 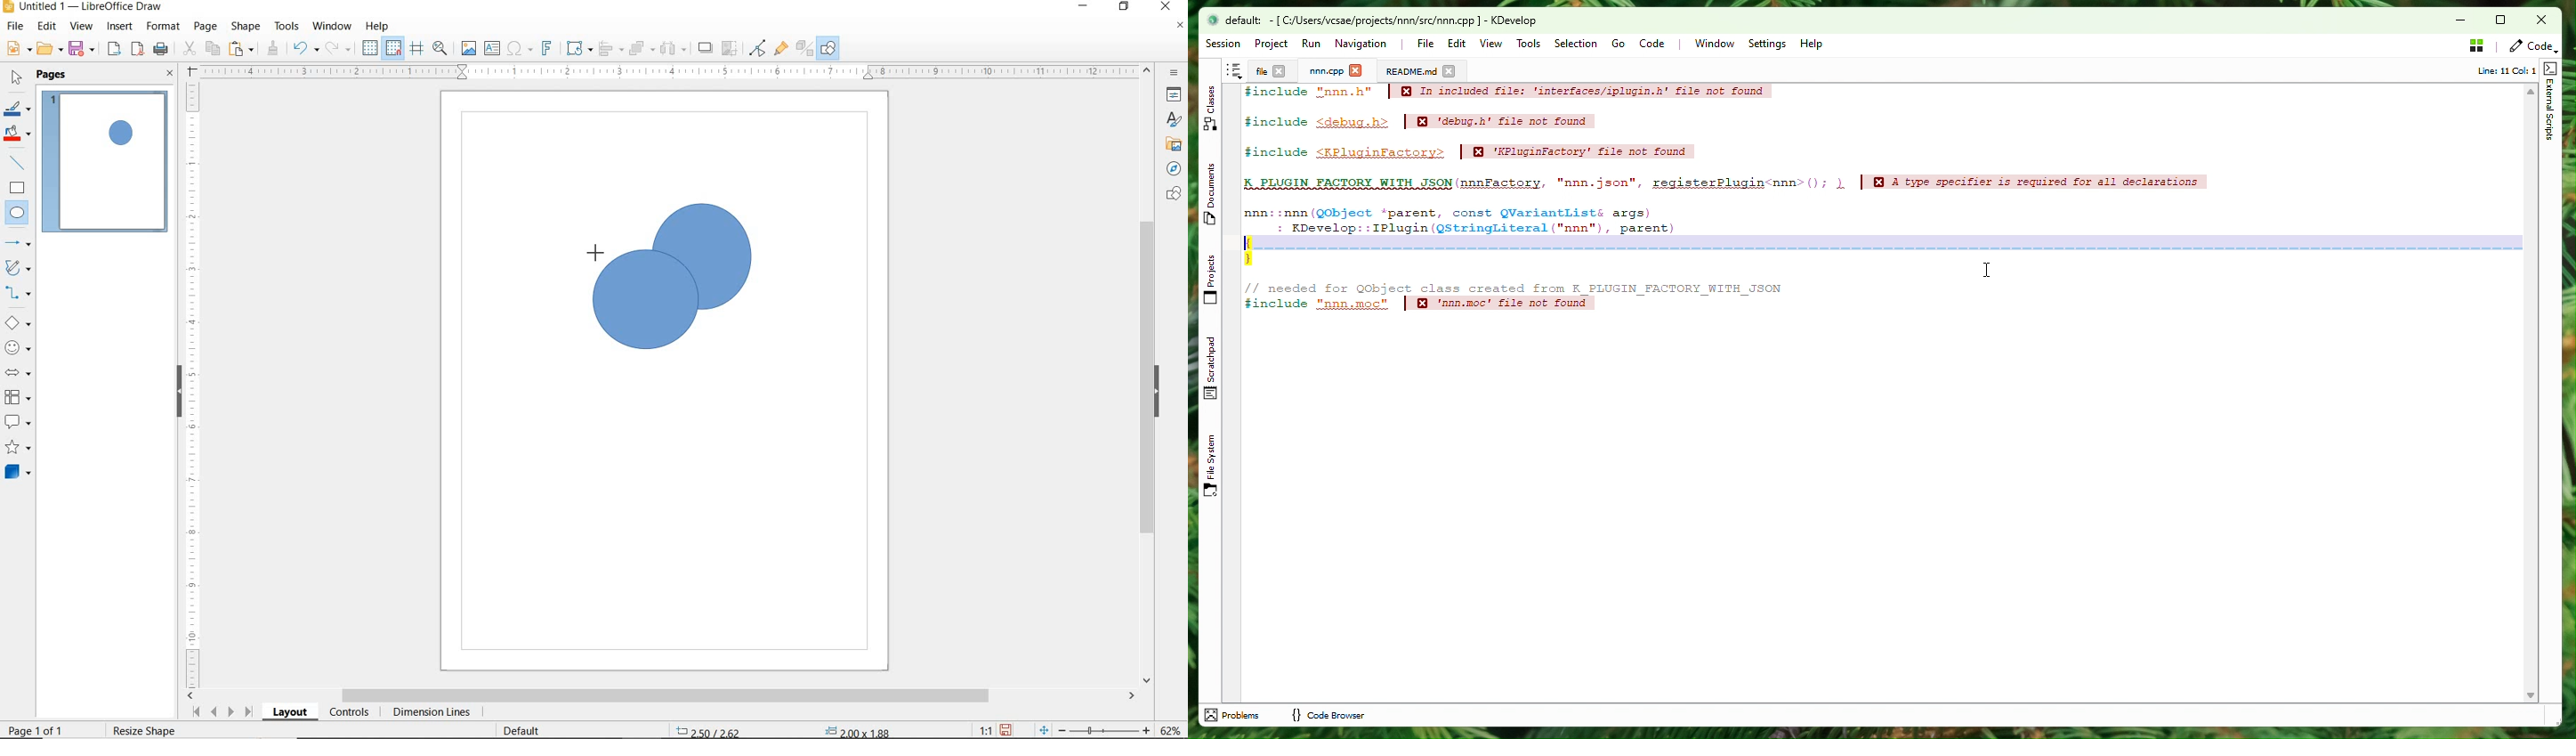 What do you see at coordinates (47, 26) in the screenshot?
I see `EDIT` at bounding box center [47, 26].